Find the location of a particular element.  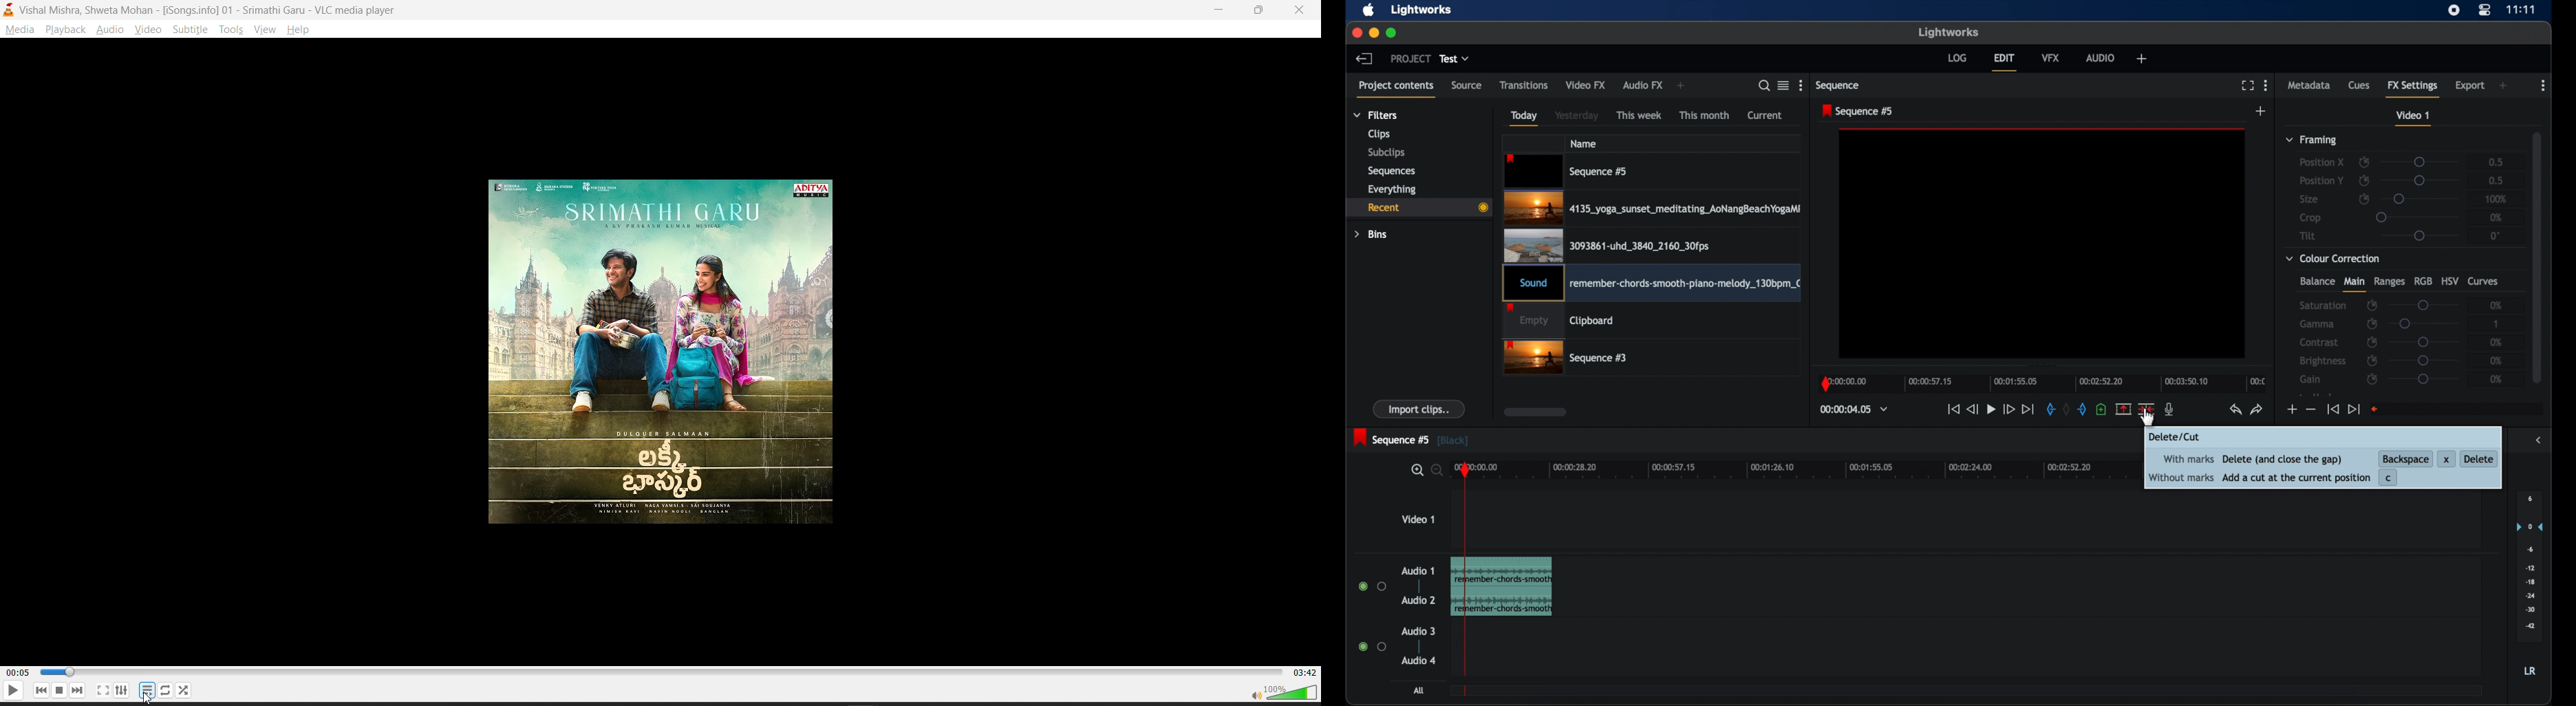

audio is located at coordinates (111, 28).